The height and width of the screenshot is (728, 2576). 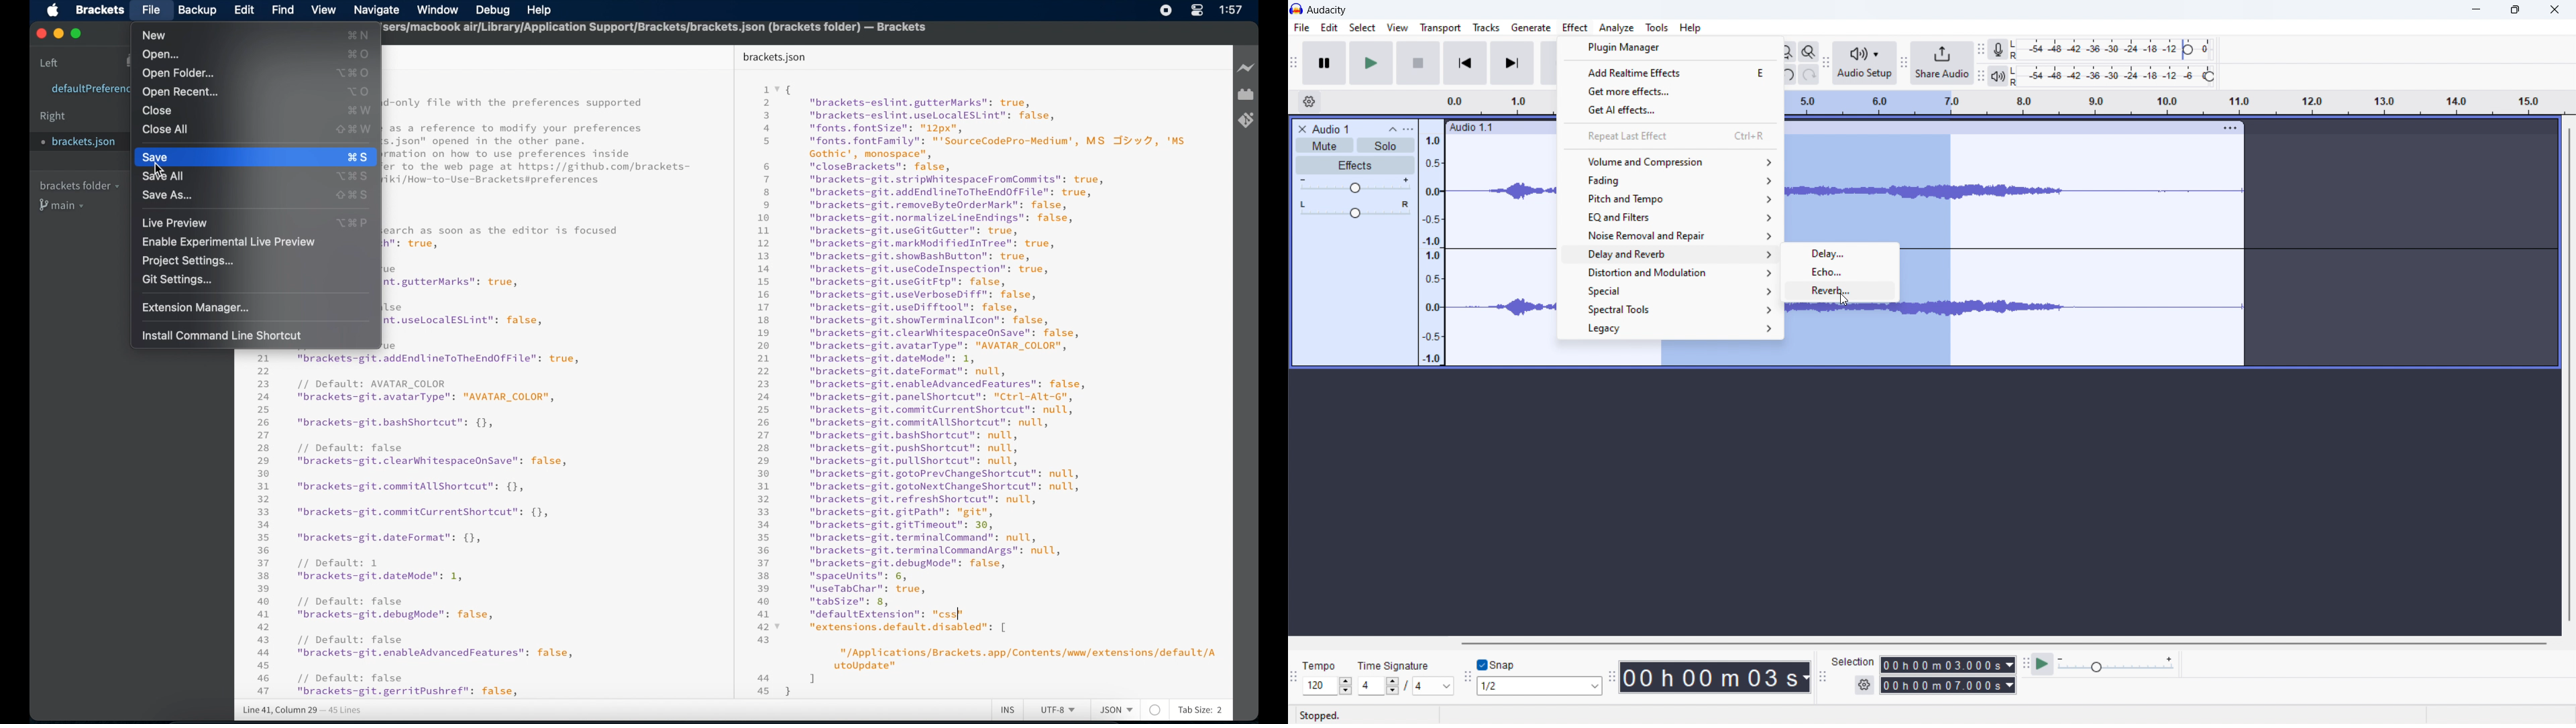 I want to click on 1:57, so click(x=1232, y=11).